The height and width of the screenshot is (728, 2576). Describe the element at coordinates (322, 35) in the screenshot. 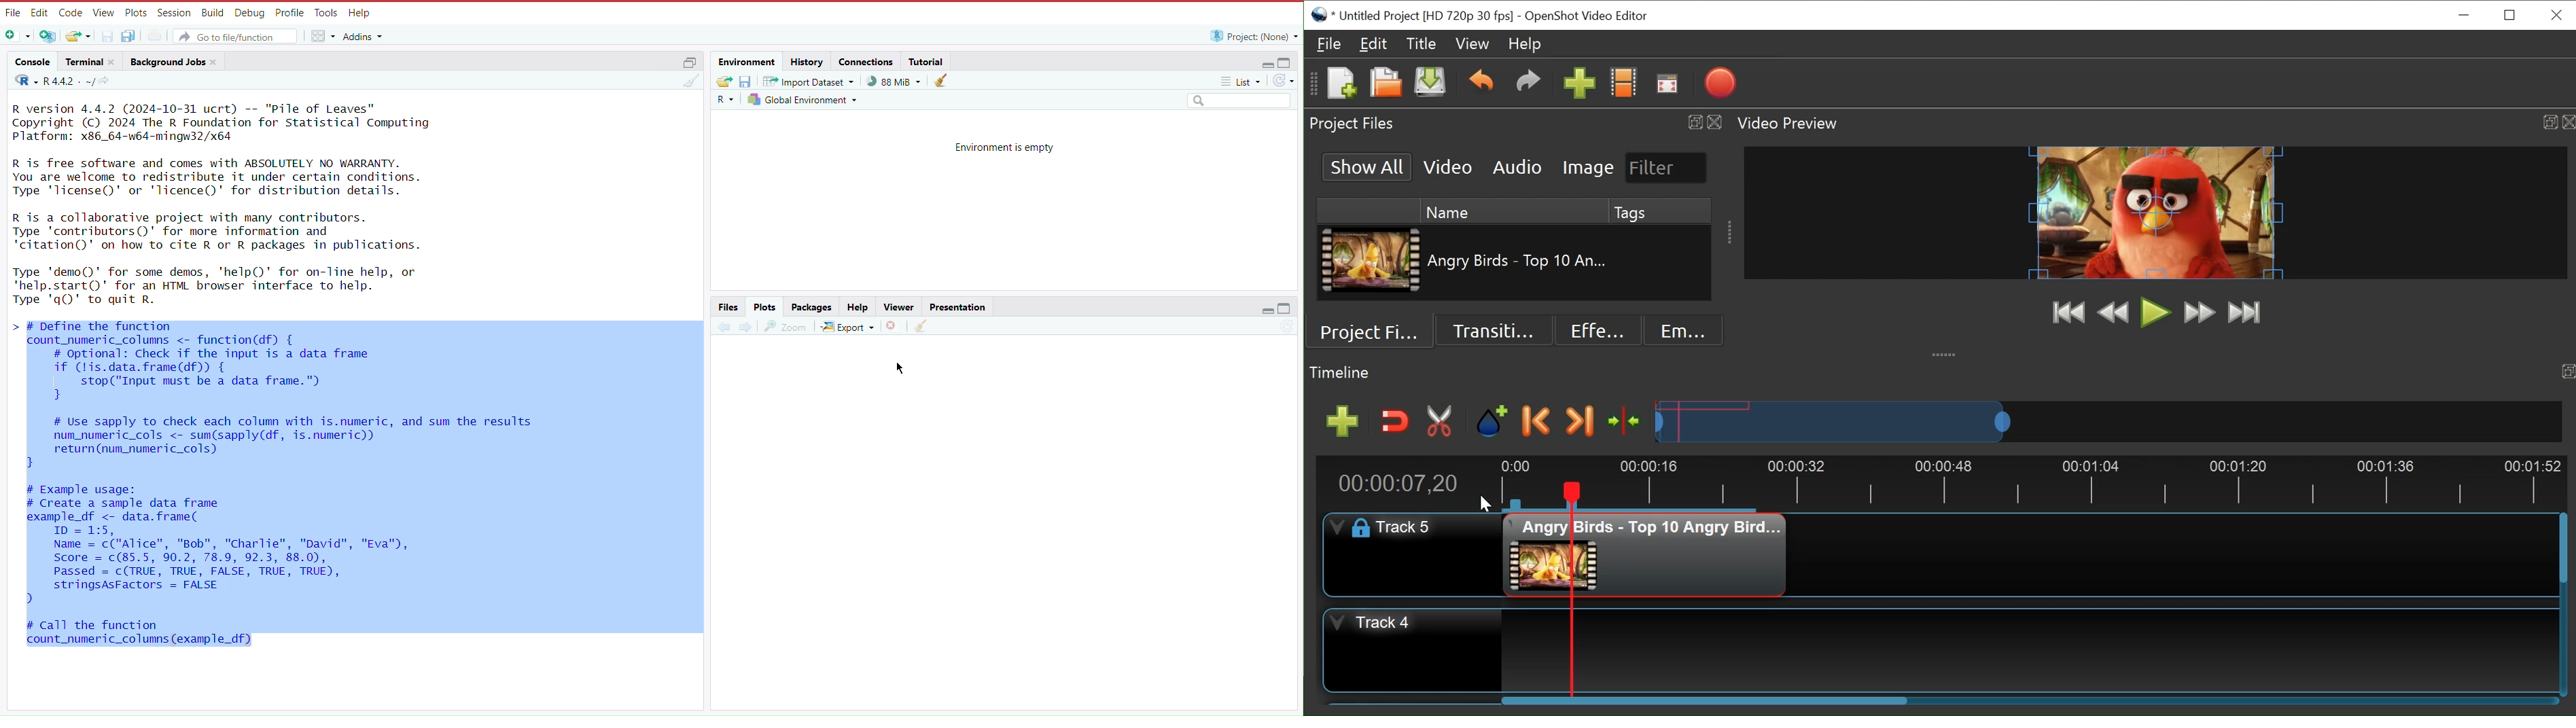

I see `Workspace panes` at that location.